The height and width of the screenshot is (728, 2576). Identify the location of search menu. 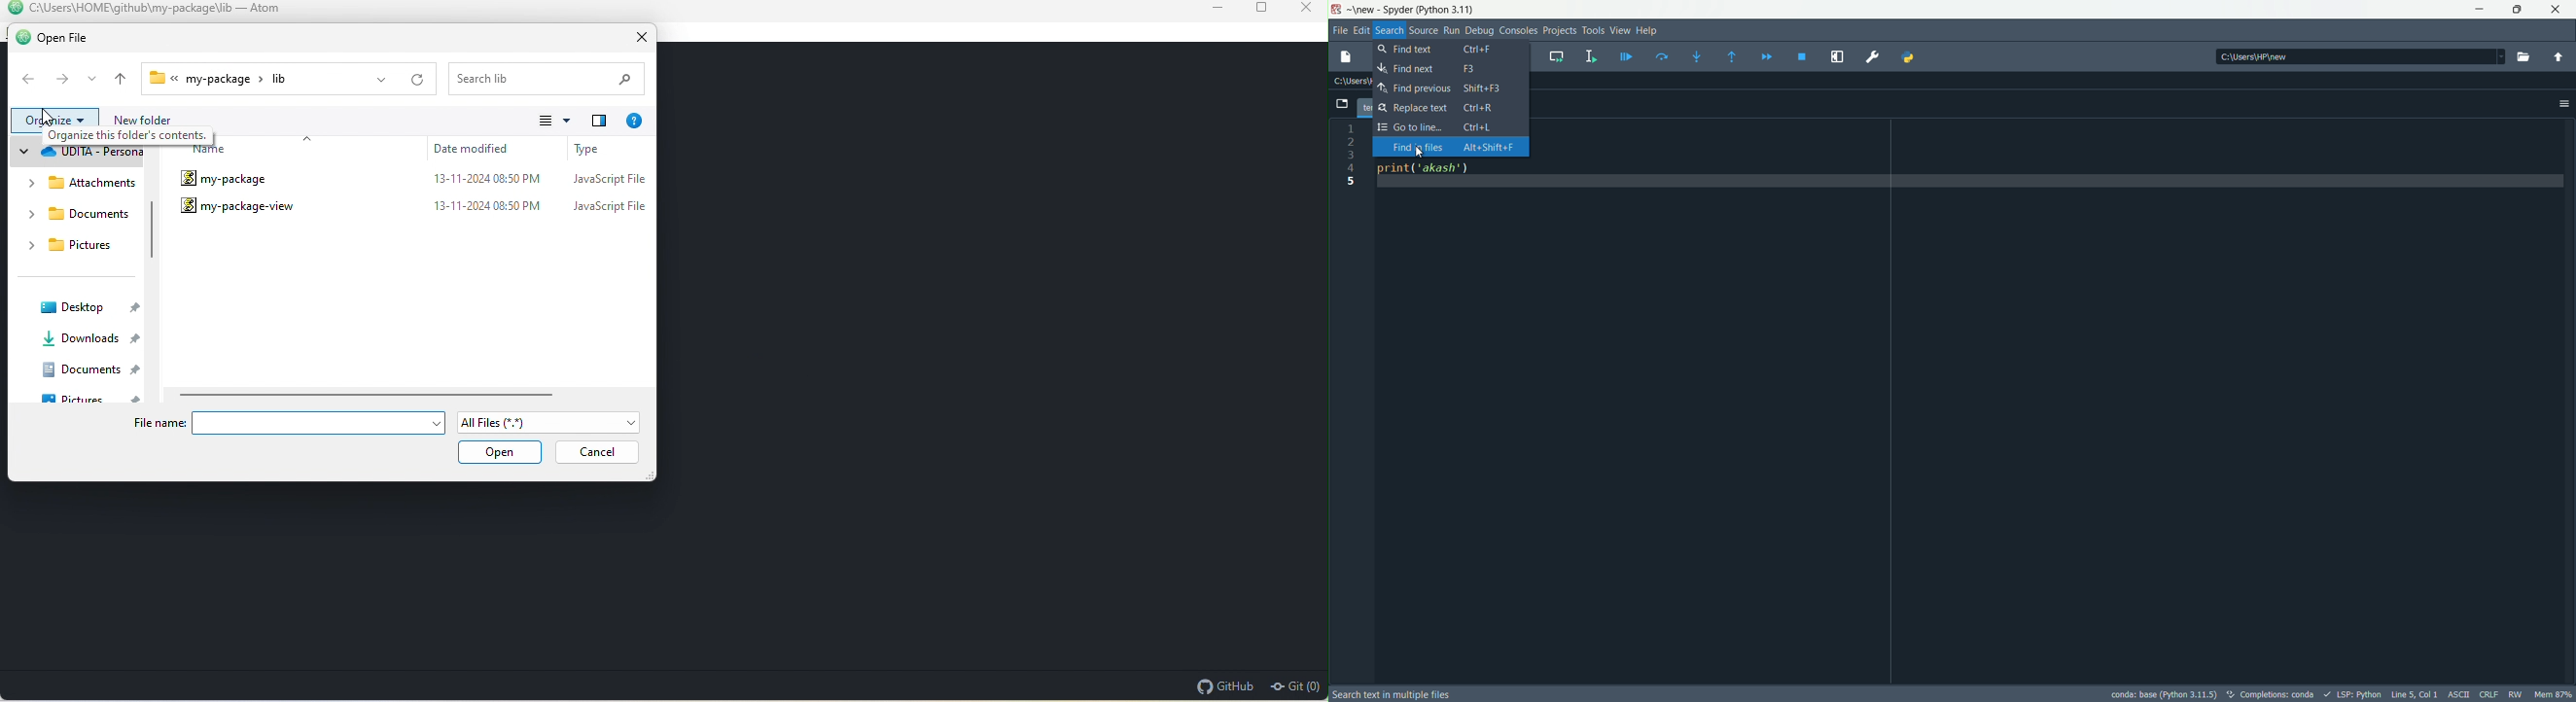
(1389, 31).